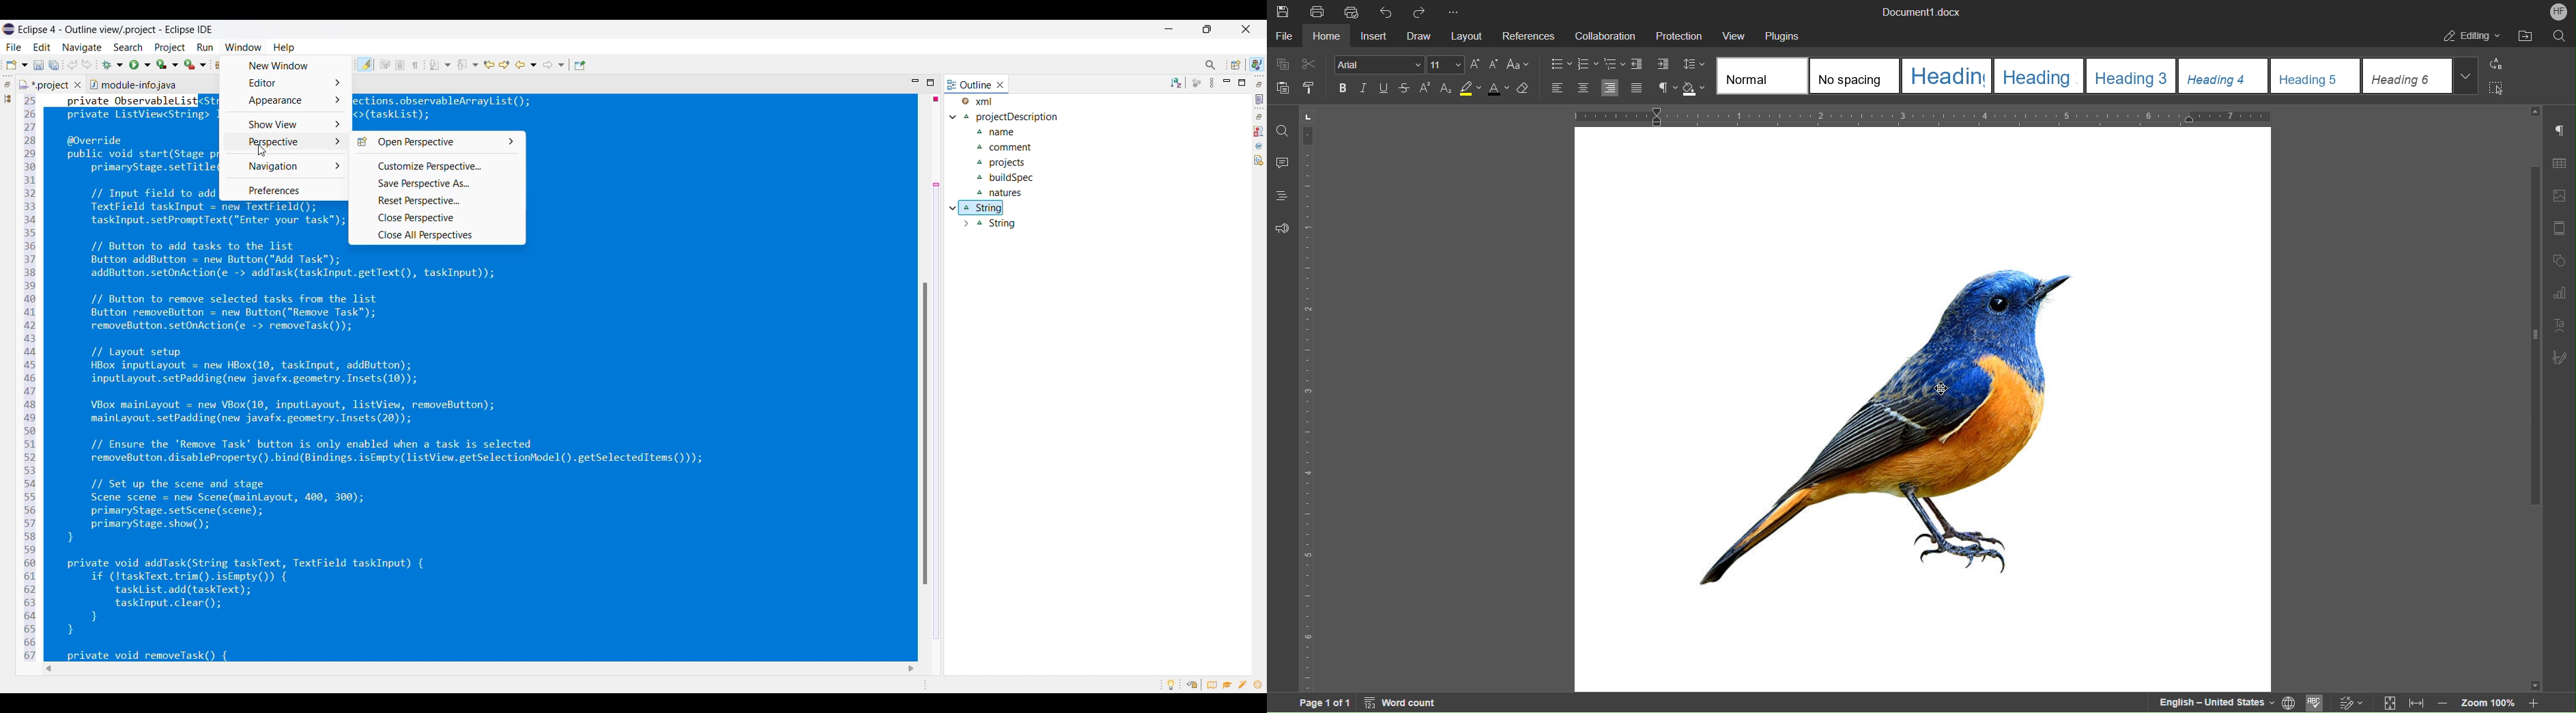  Describe the element at coordinates (2290, 701) in the screenshot. I see `Set Document Language` at that location.